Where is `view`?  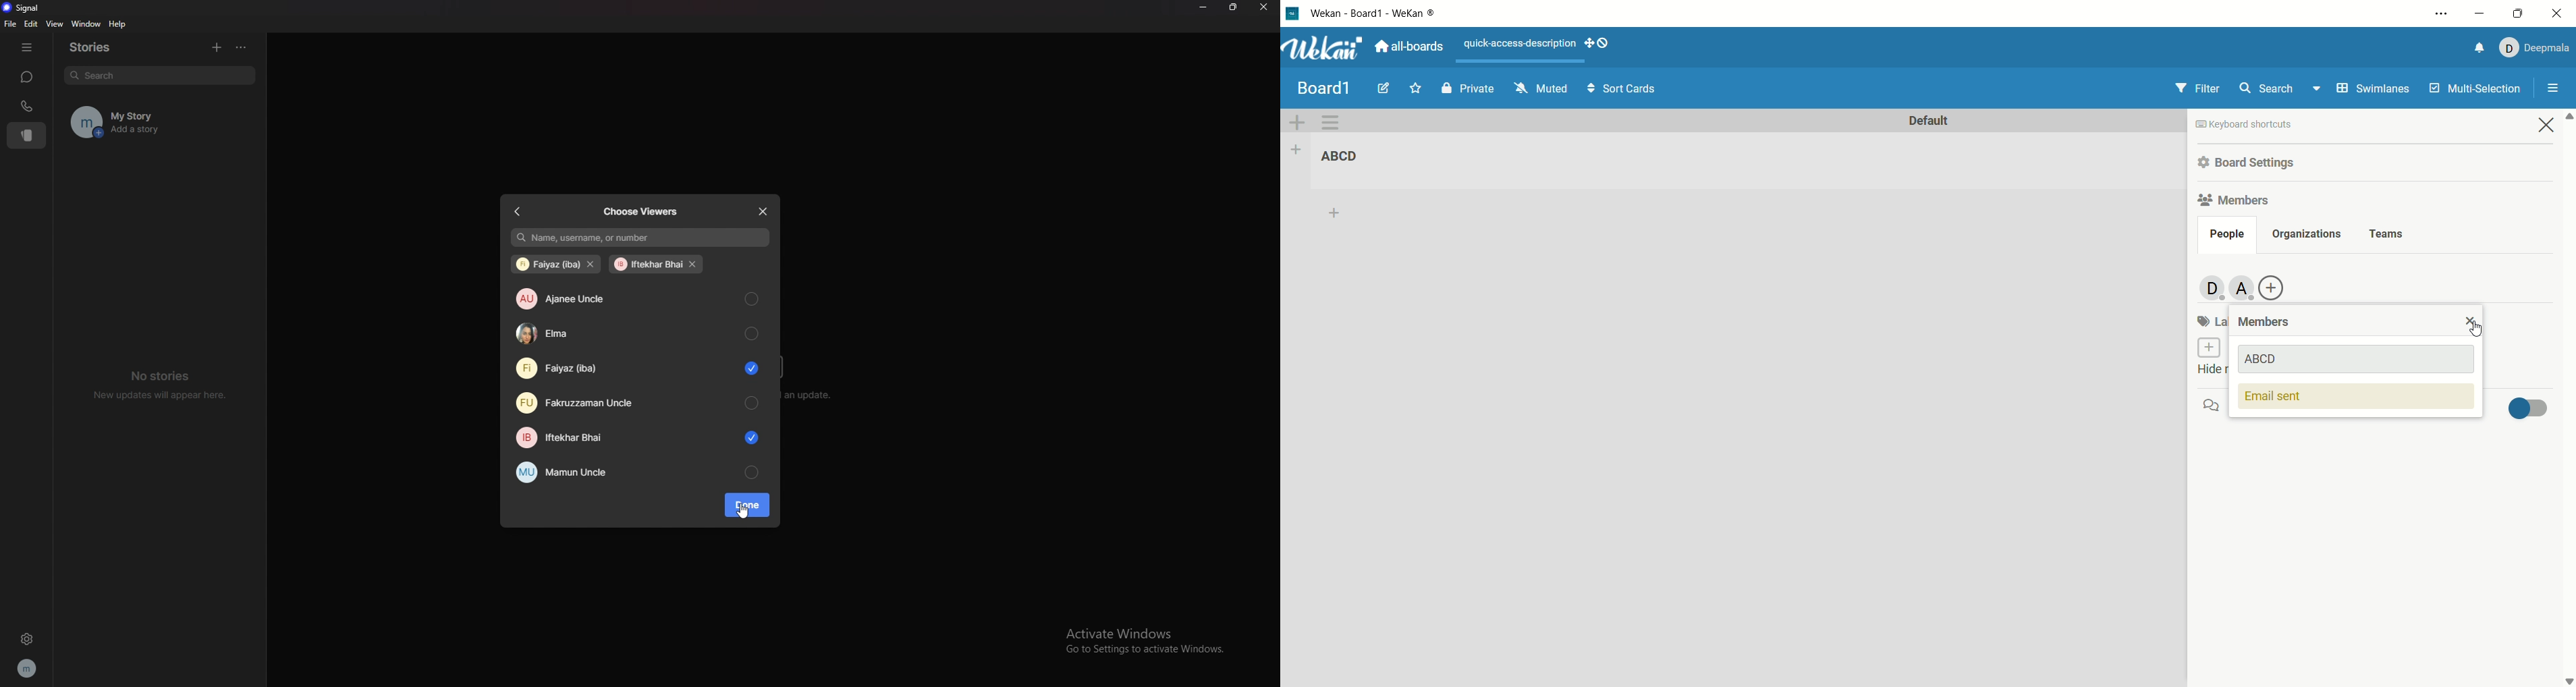 view is located at coordinates (55, 24).